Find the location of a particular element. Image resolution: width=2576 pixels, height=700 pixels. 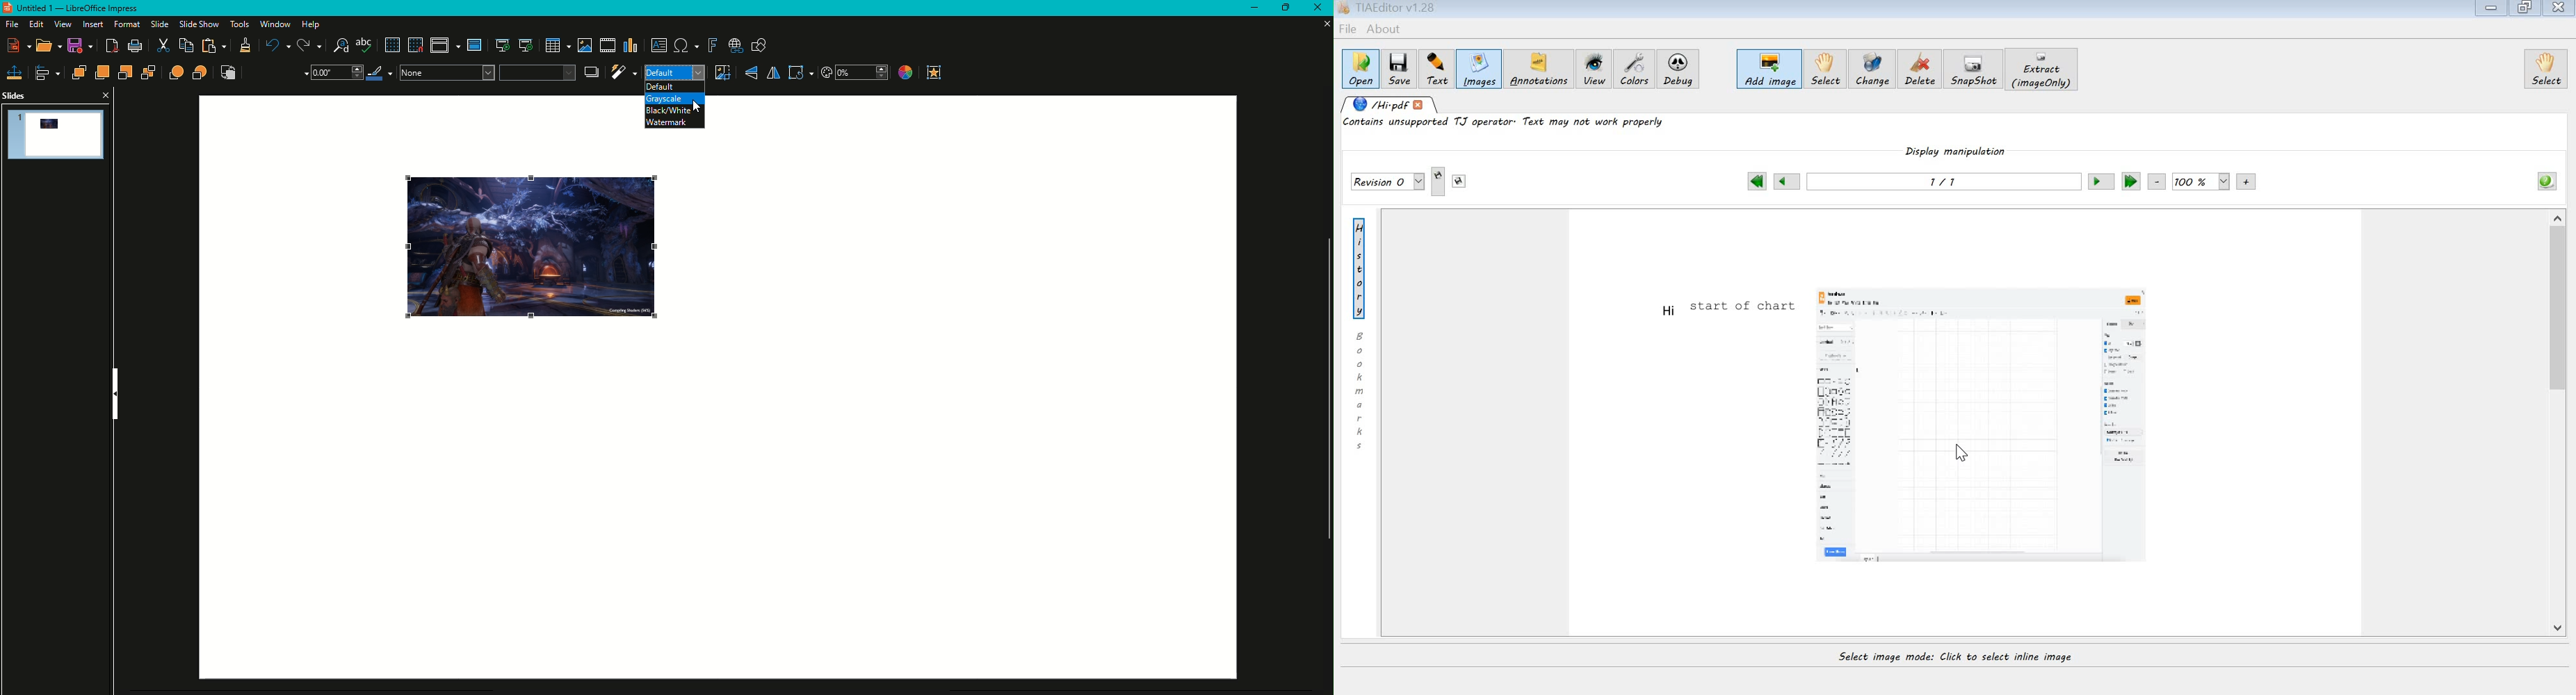

Clone Formatting is located at coordinates (245, 47).